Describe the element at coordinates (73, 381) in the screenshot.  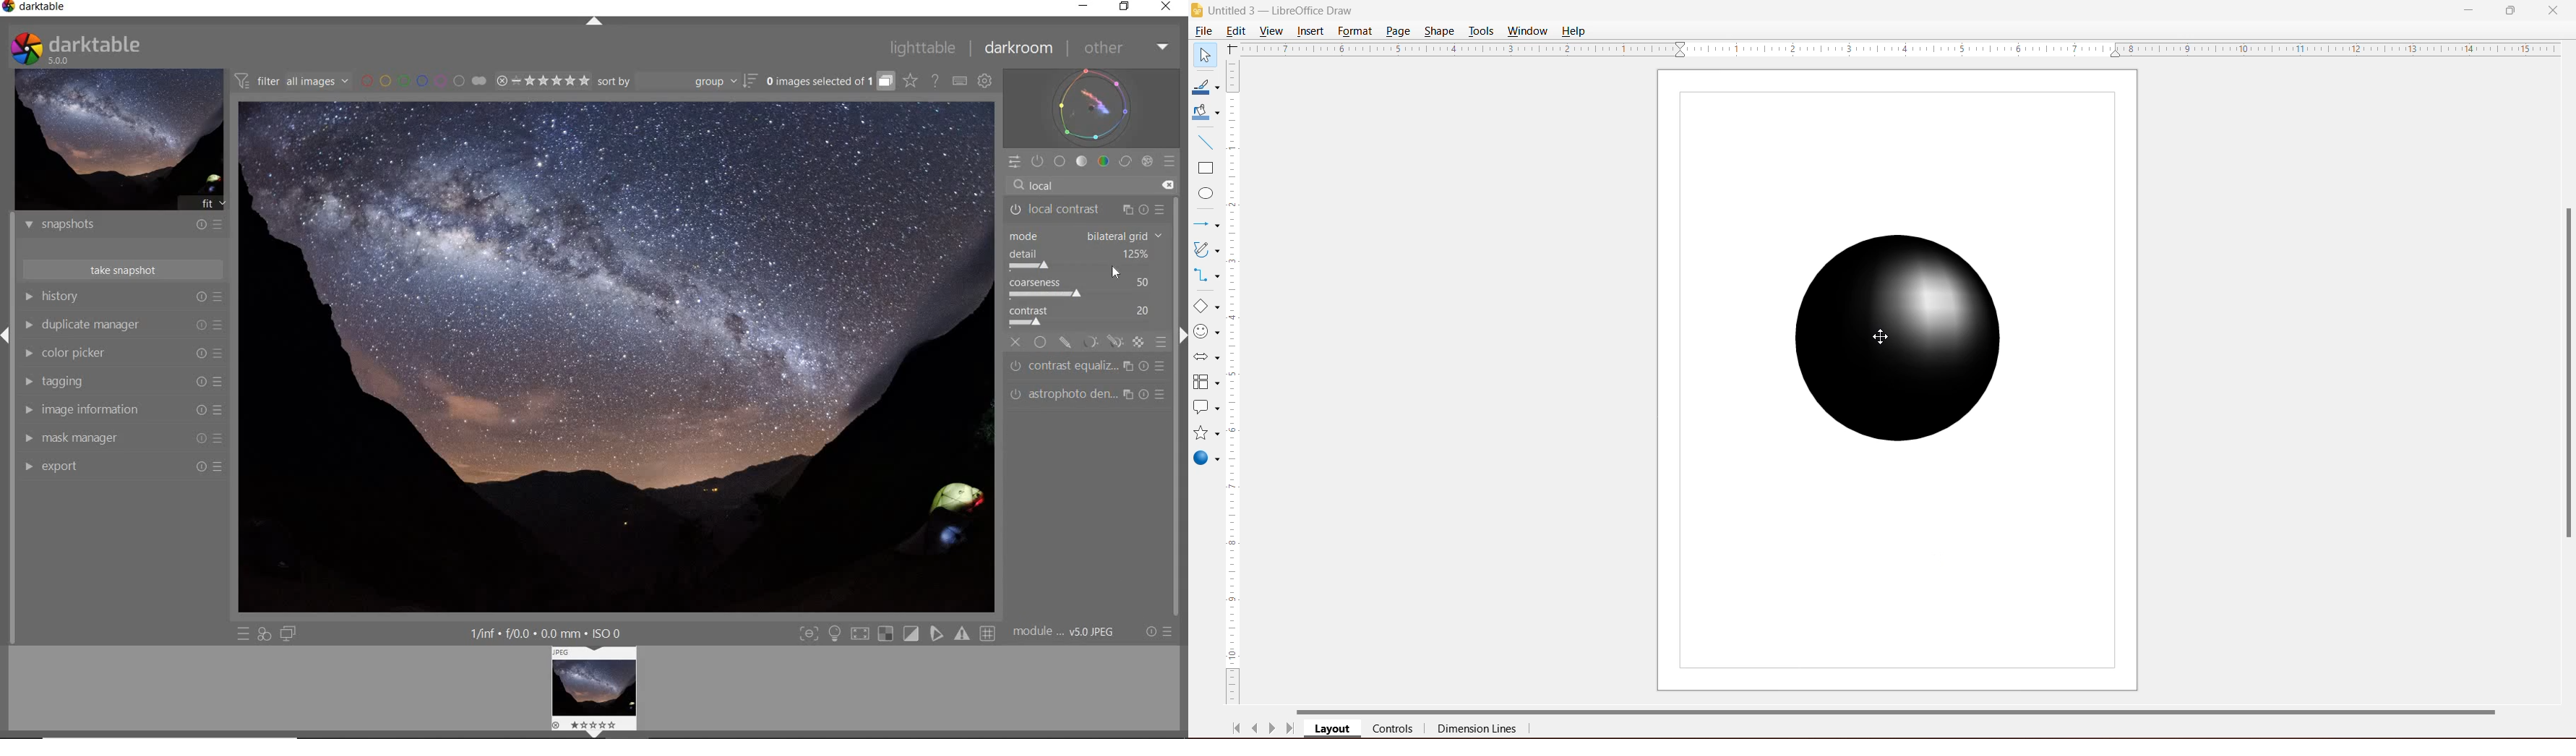
I see `tagging` at that location.